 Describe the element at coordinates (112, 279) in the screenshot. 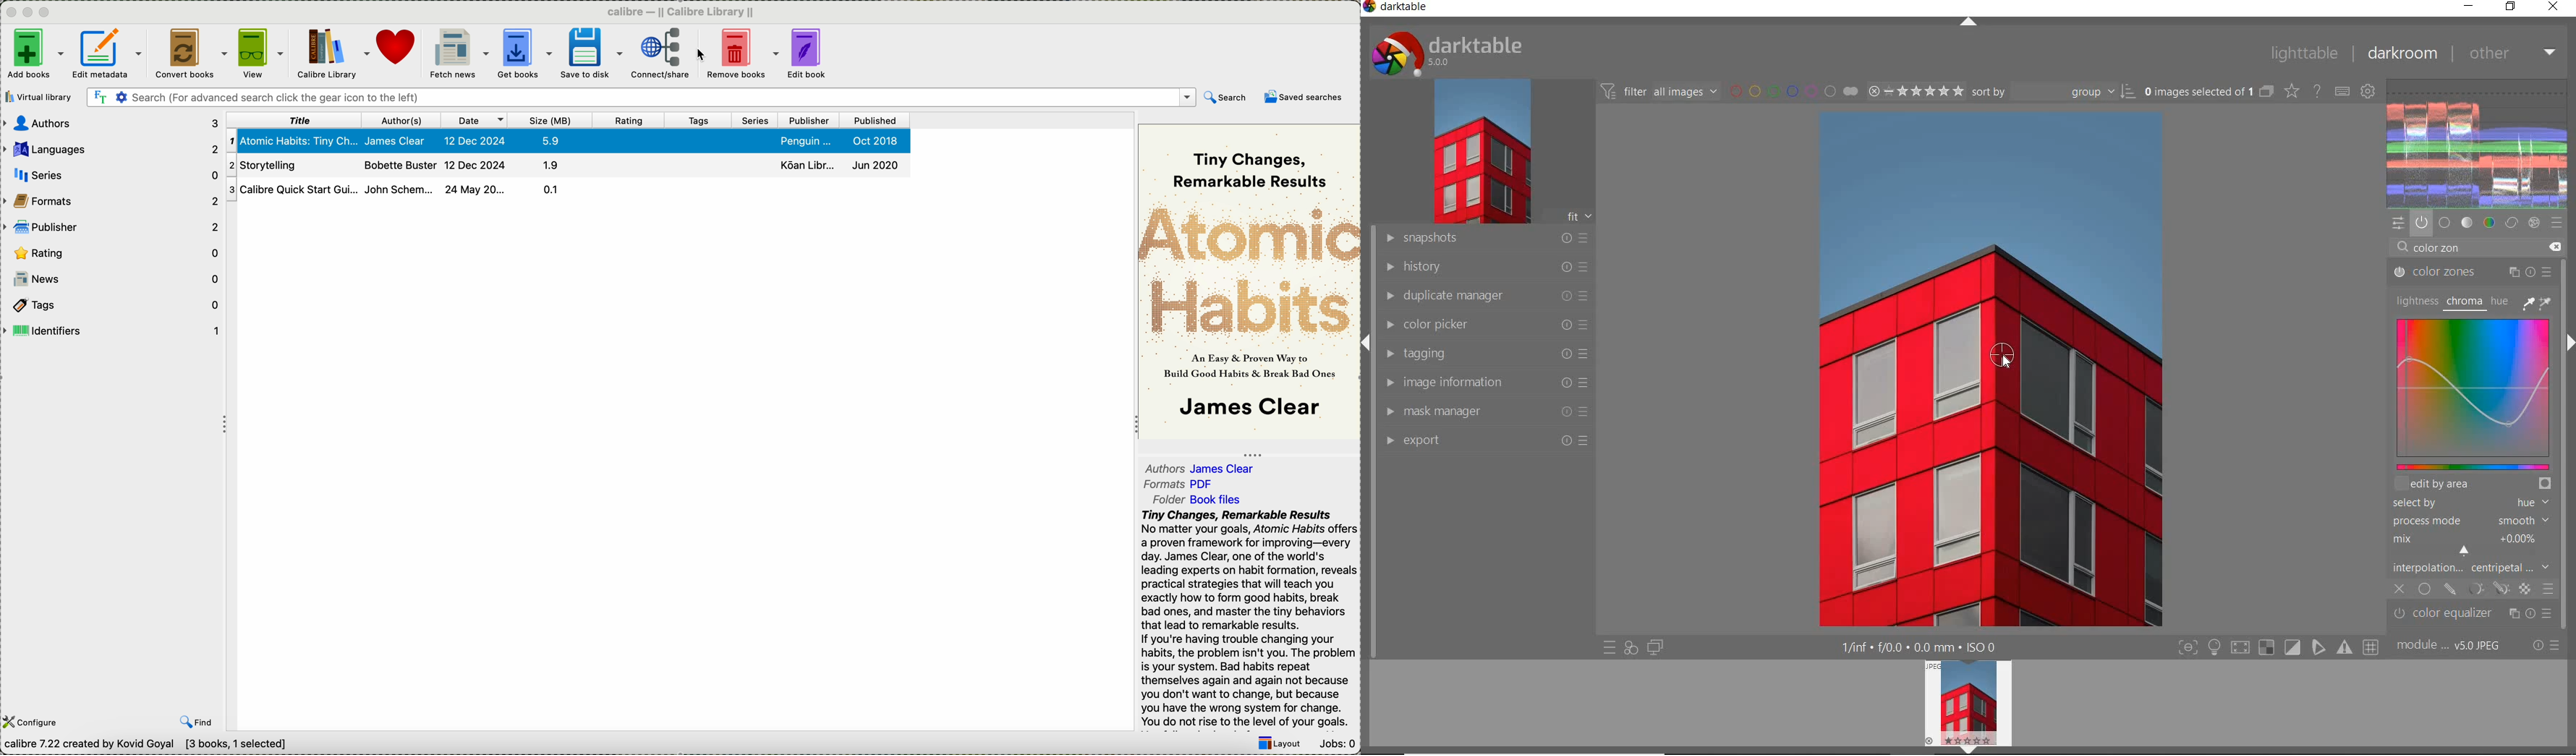

I see `news` at that location.